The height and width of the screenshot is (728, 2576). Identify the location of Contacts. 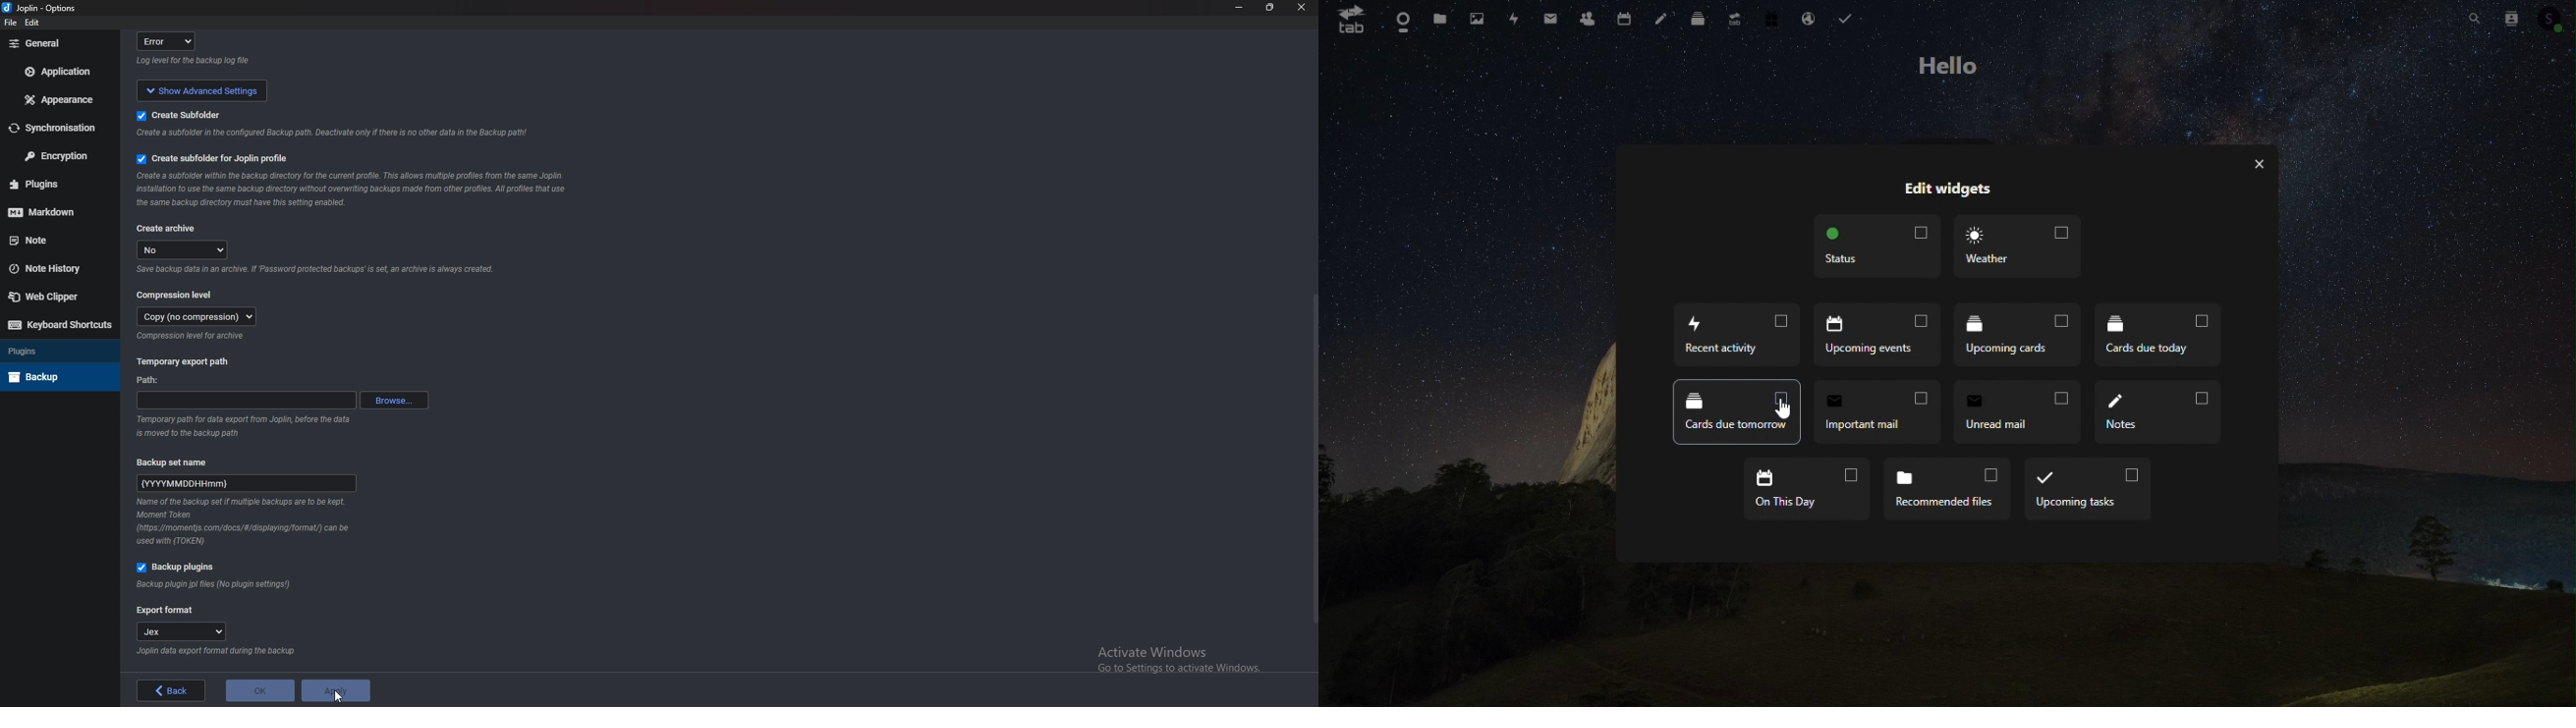
(2512, 16).